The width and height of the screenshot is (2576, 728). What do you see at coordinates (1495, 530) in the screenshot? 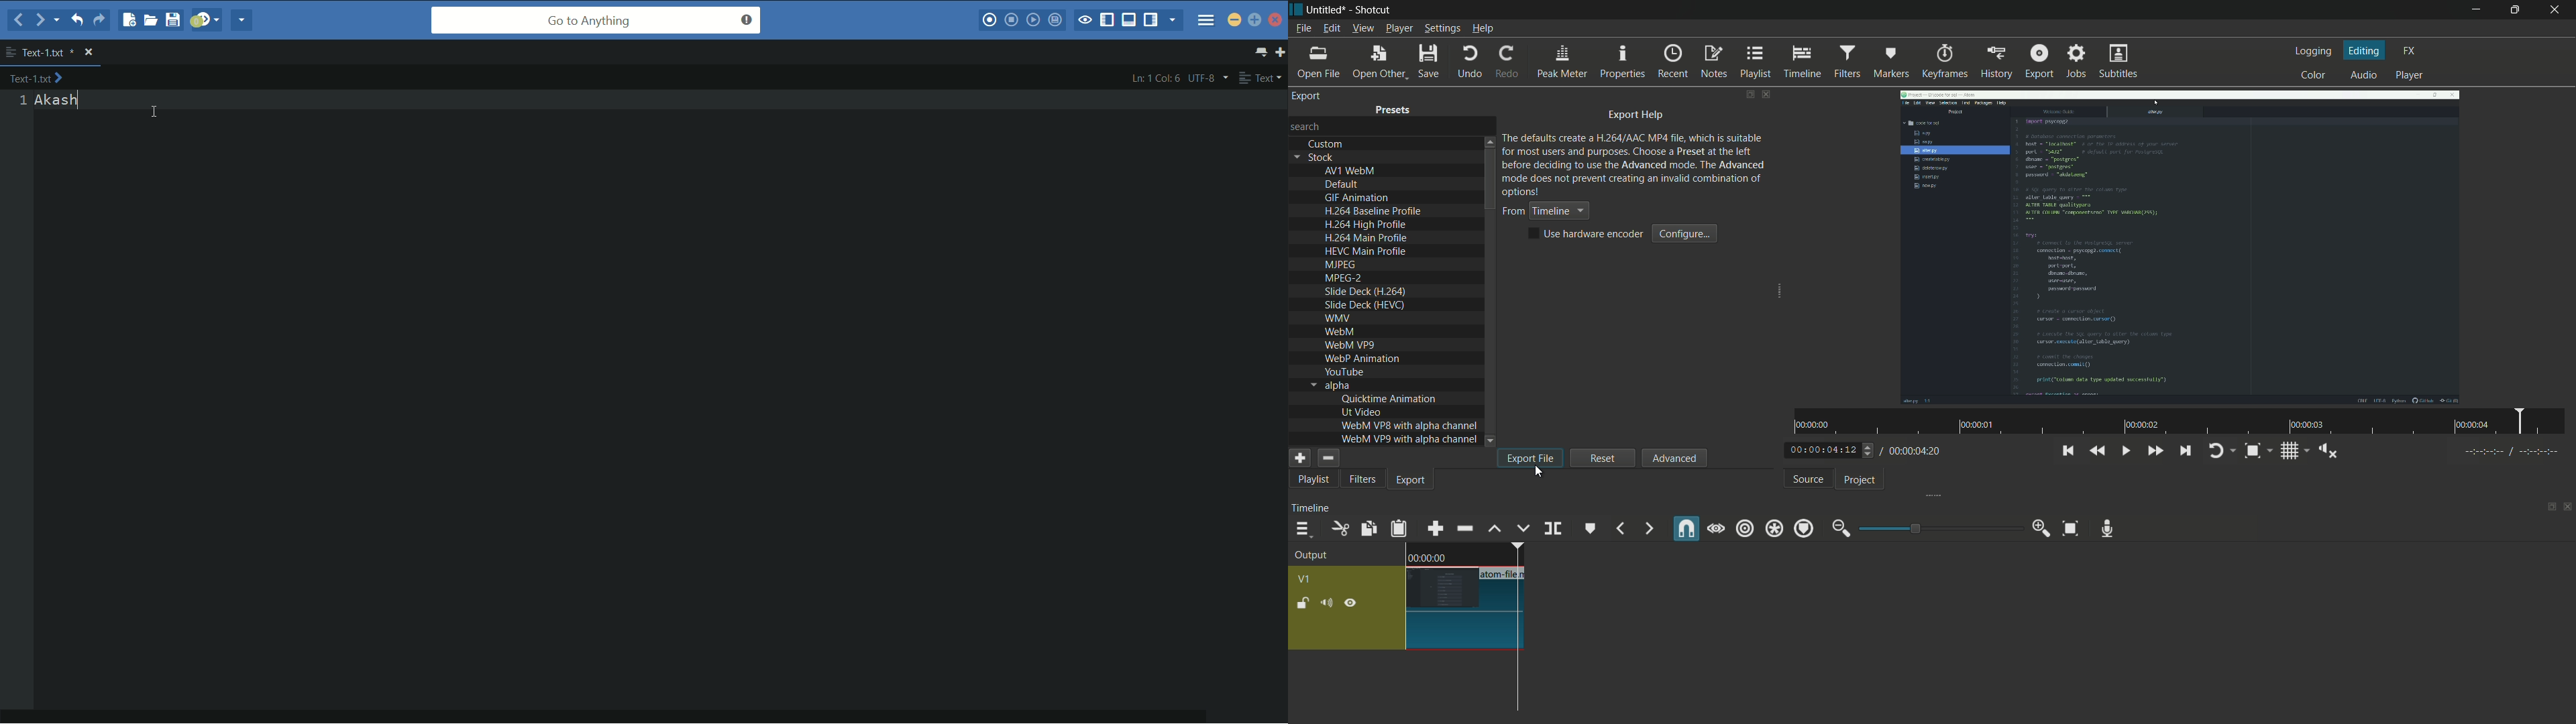
I see `lift` at bounding box center [1495, 530].